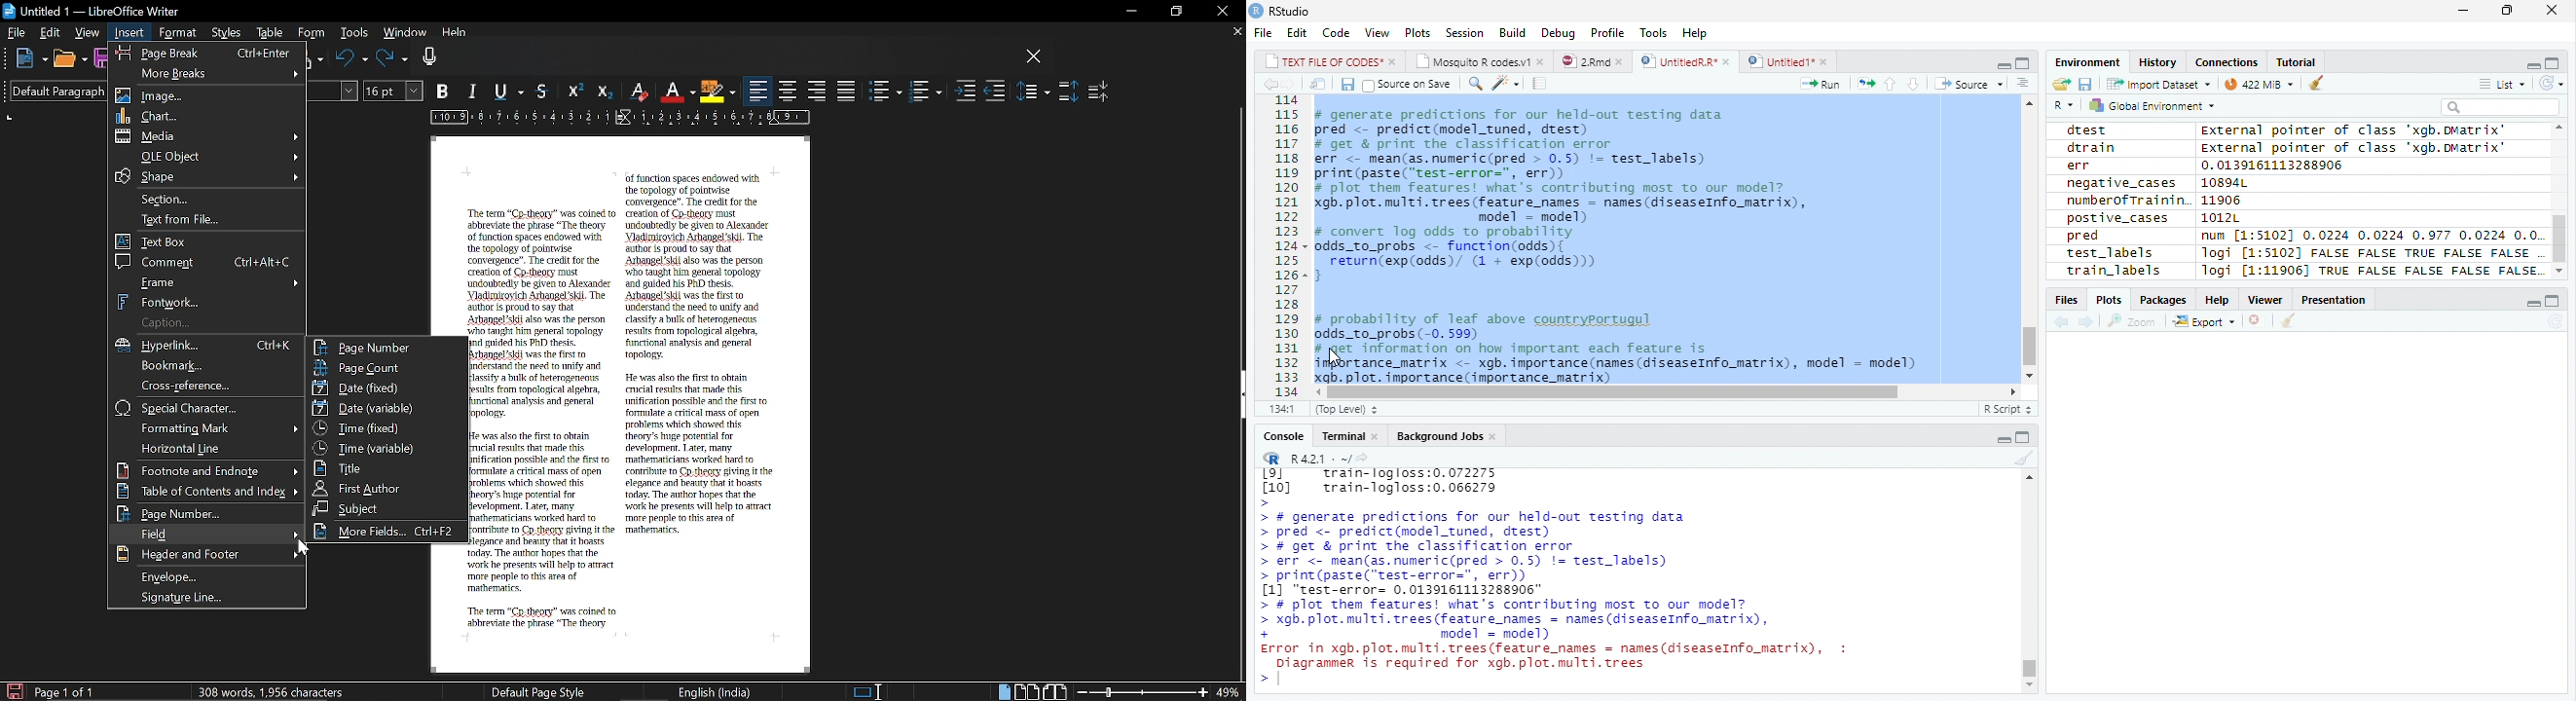 The width and height of the screenshot is (2576, 728). What do you see at coordinates (886, 92) in the screenshot?
I see `toggle unordered list` at bounding box center [886, 92].